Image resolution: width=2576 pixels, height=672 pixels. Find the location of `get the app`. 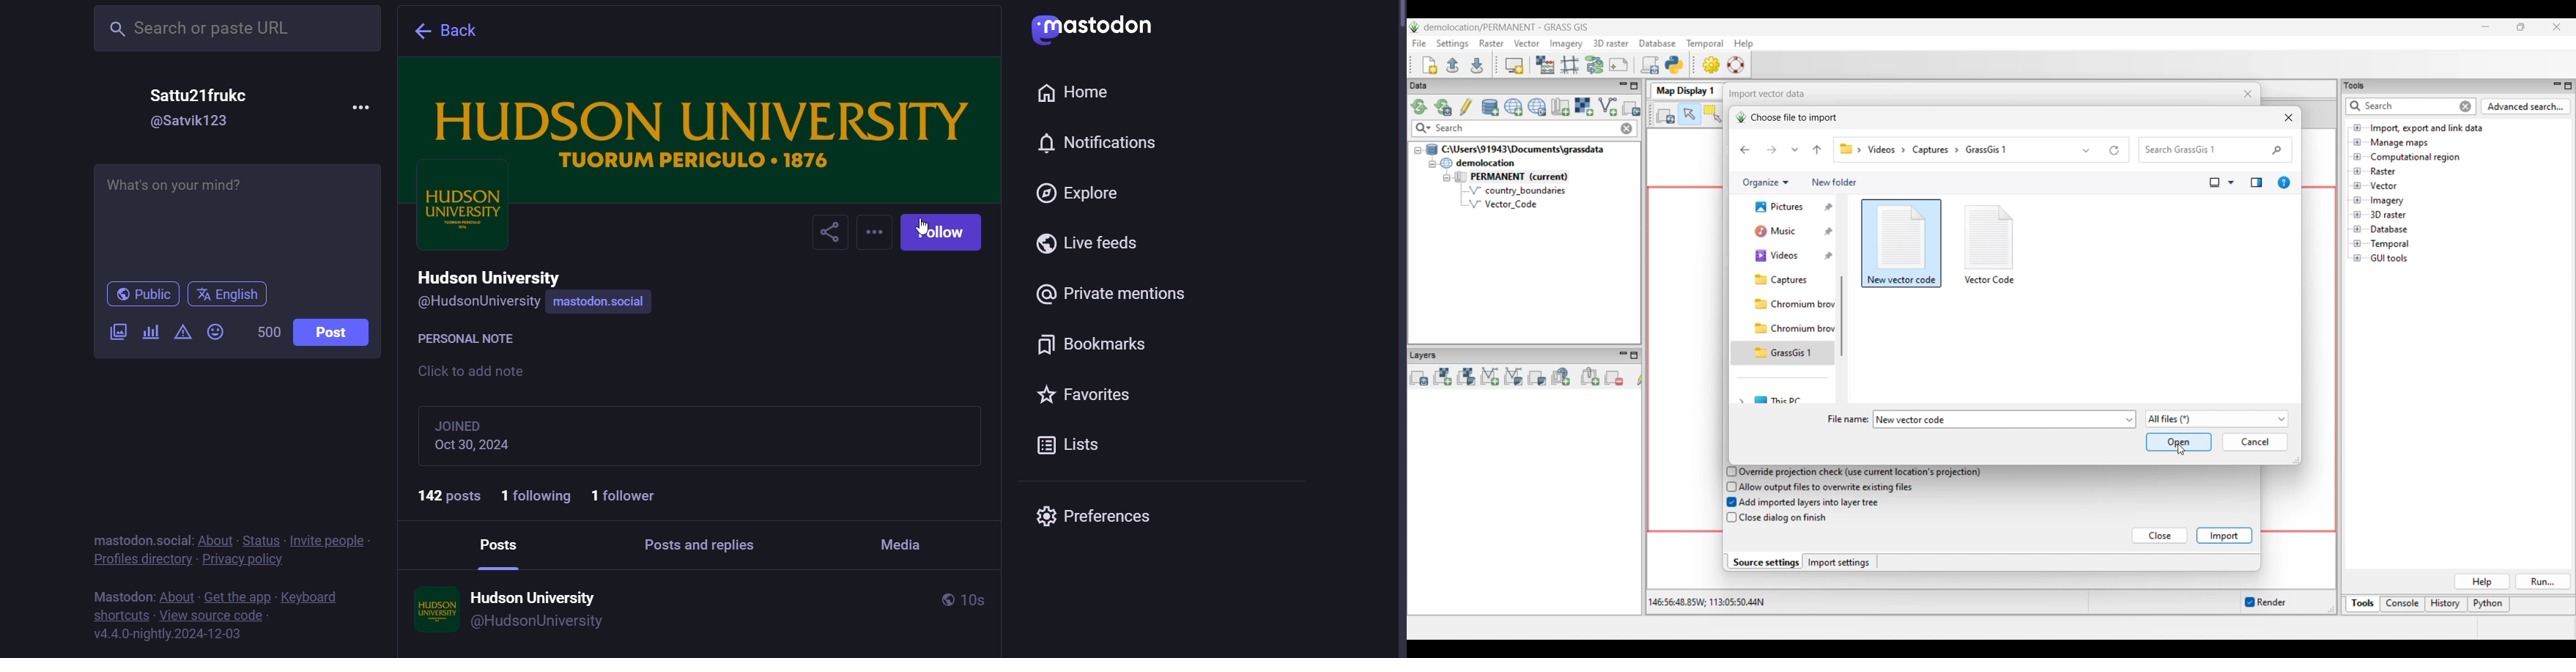

get the app is located at coordinates (238, 597).